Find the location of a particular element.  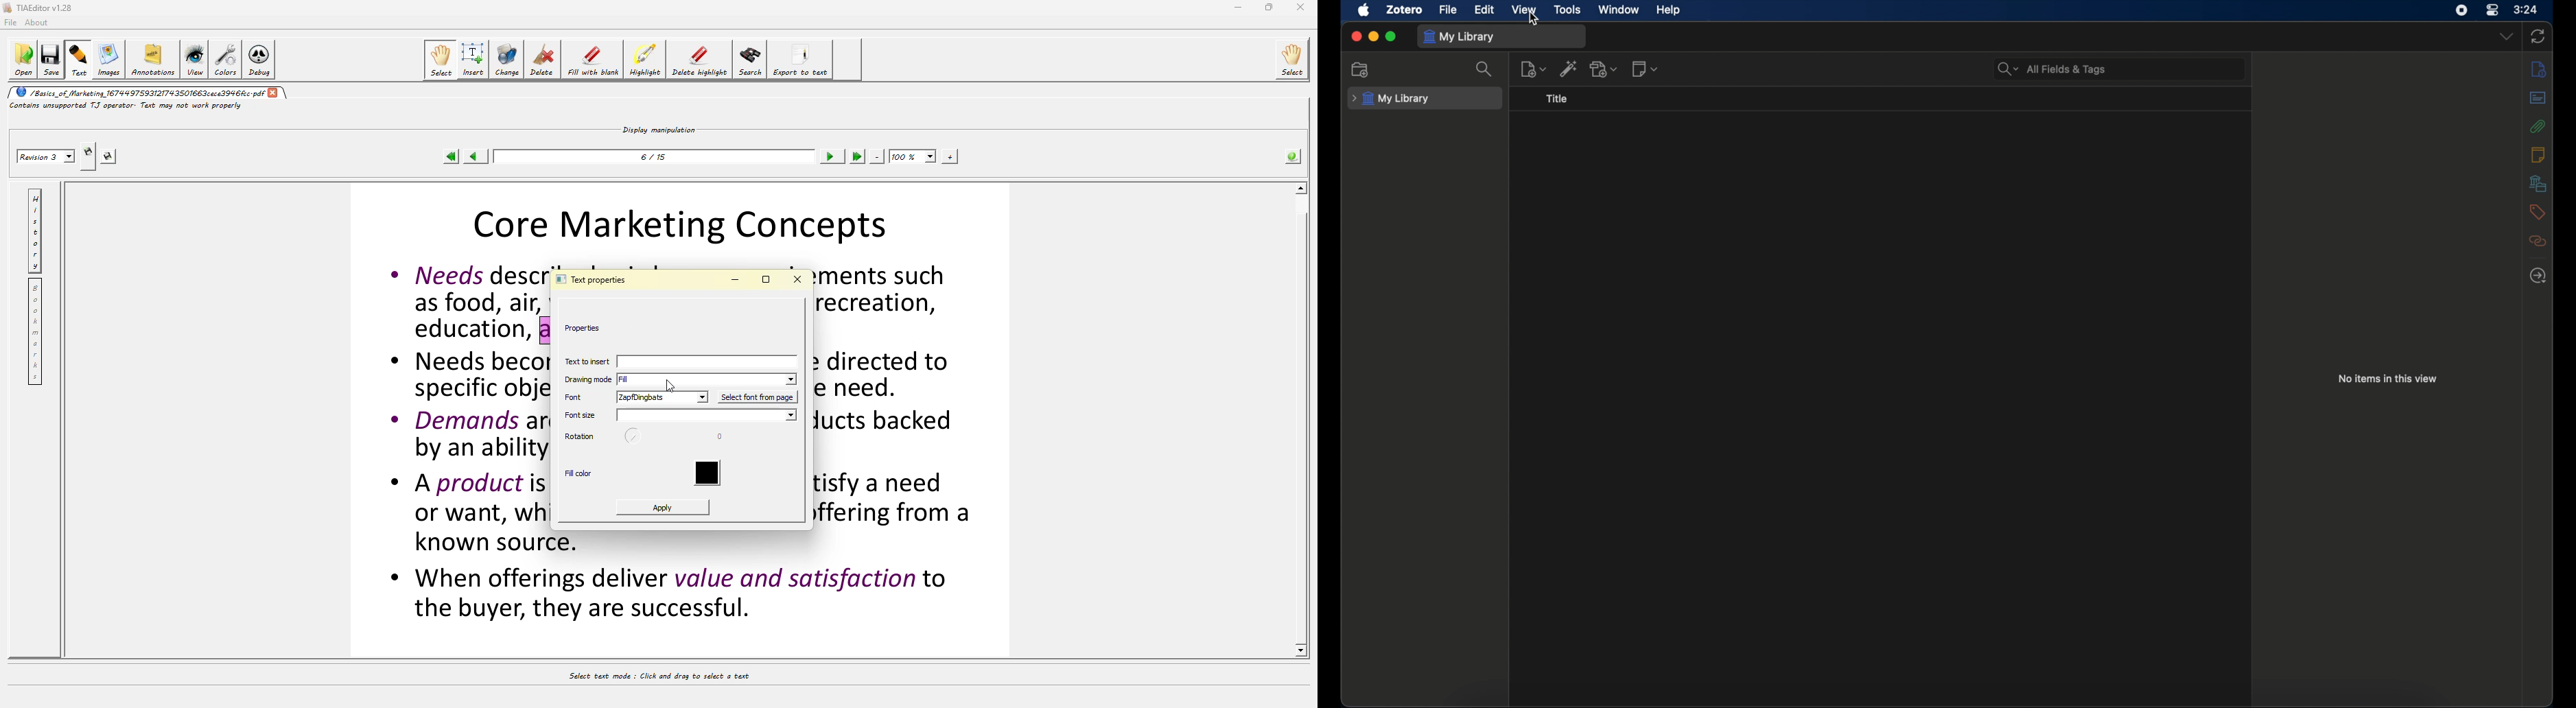

tags is located at coordinates (2536, 211).